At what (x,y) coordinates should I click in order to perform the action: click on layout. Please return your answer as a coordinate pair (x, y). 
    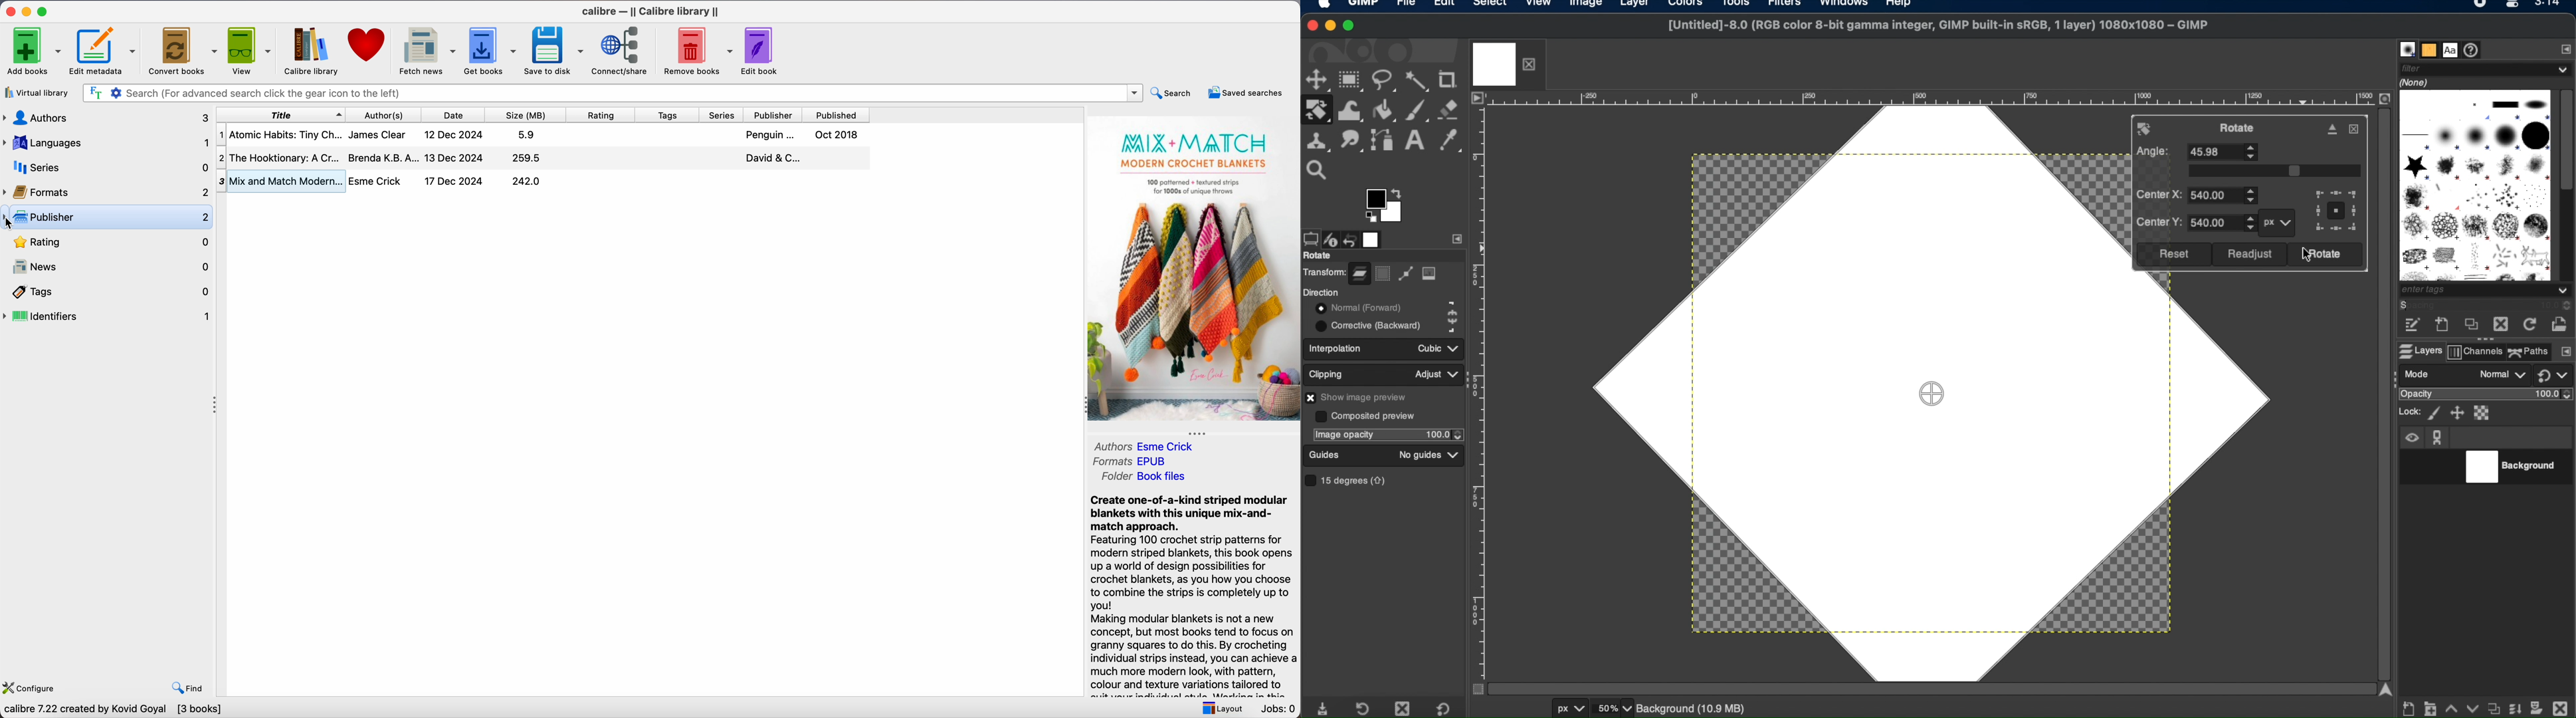
    Looking at the image, I should click on (1220, 707).